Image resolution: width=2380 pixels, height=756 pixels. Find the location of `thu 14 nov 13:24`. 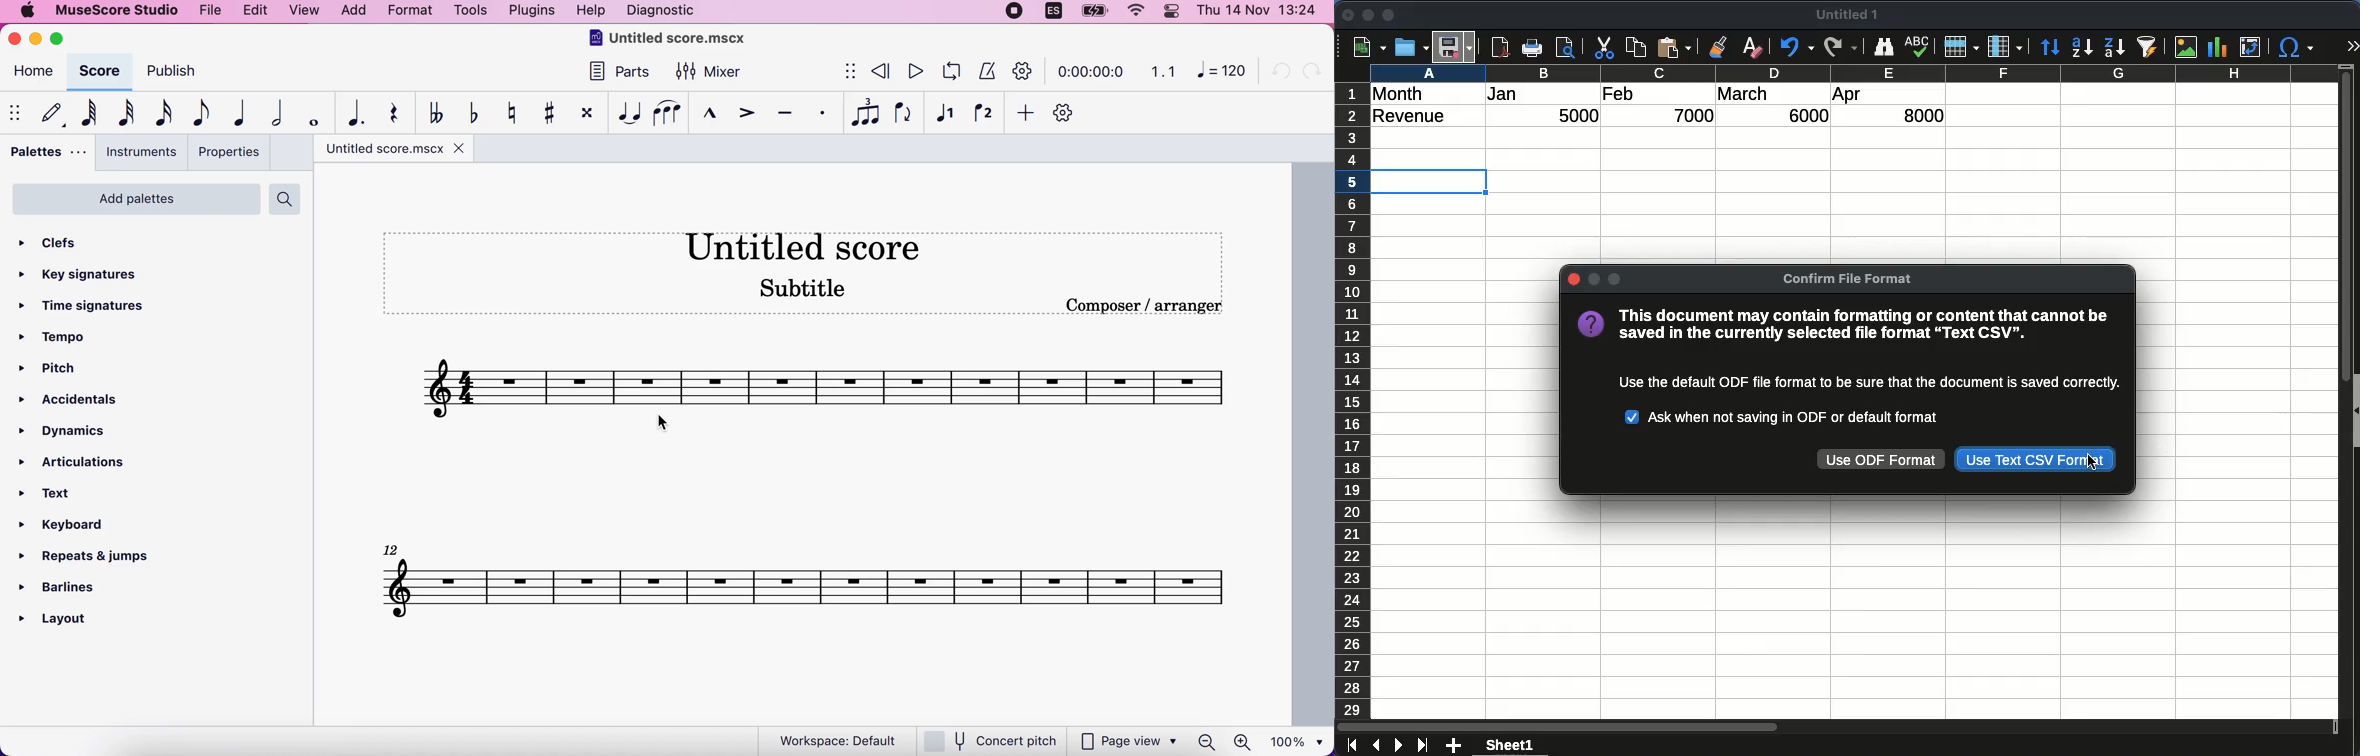

thu 14 nov 13:24 is located at coordinates (1261, 13).